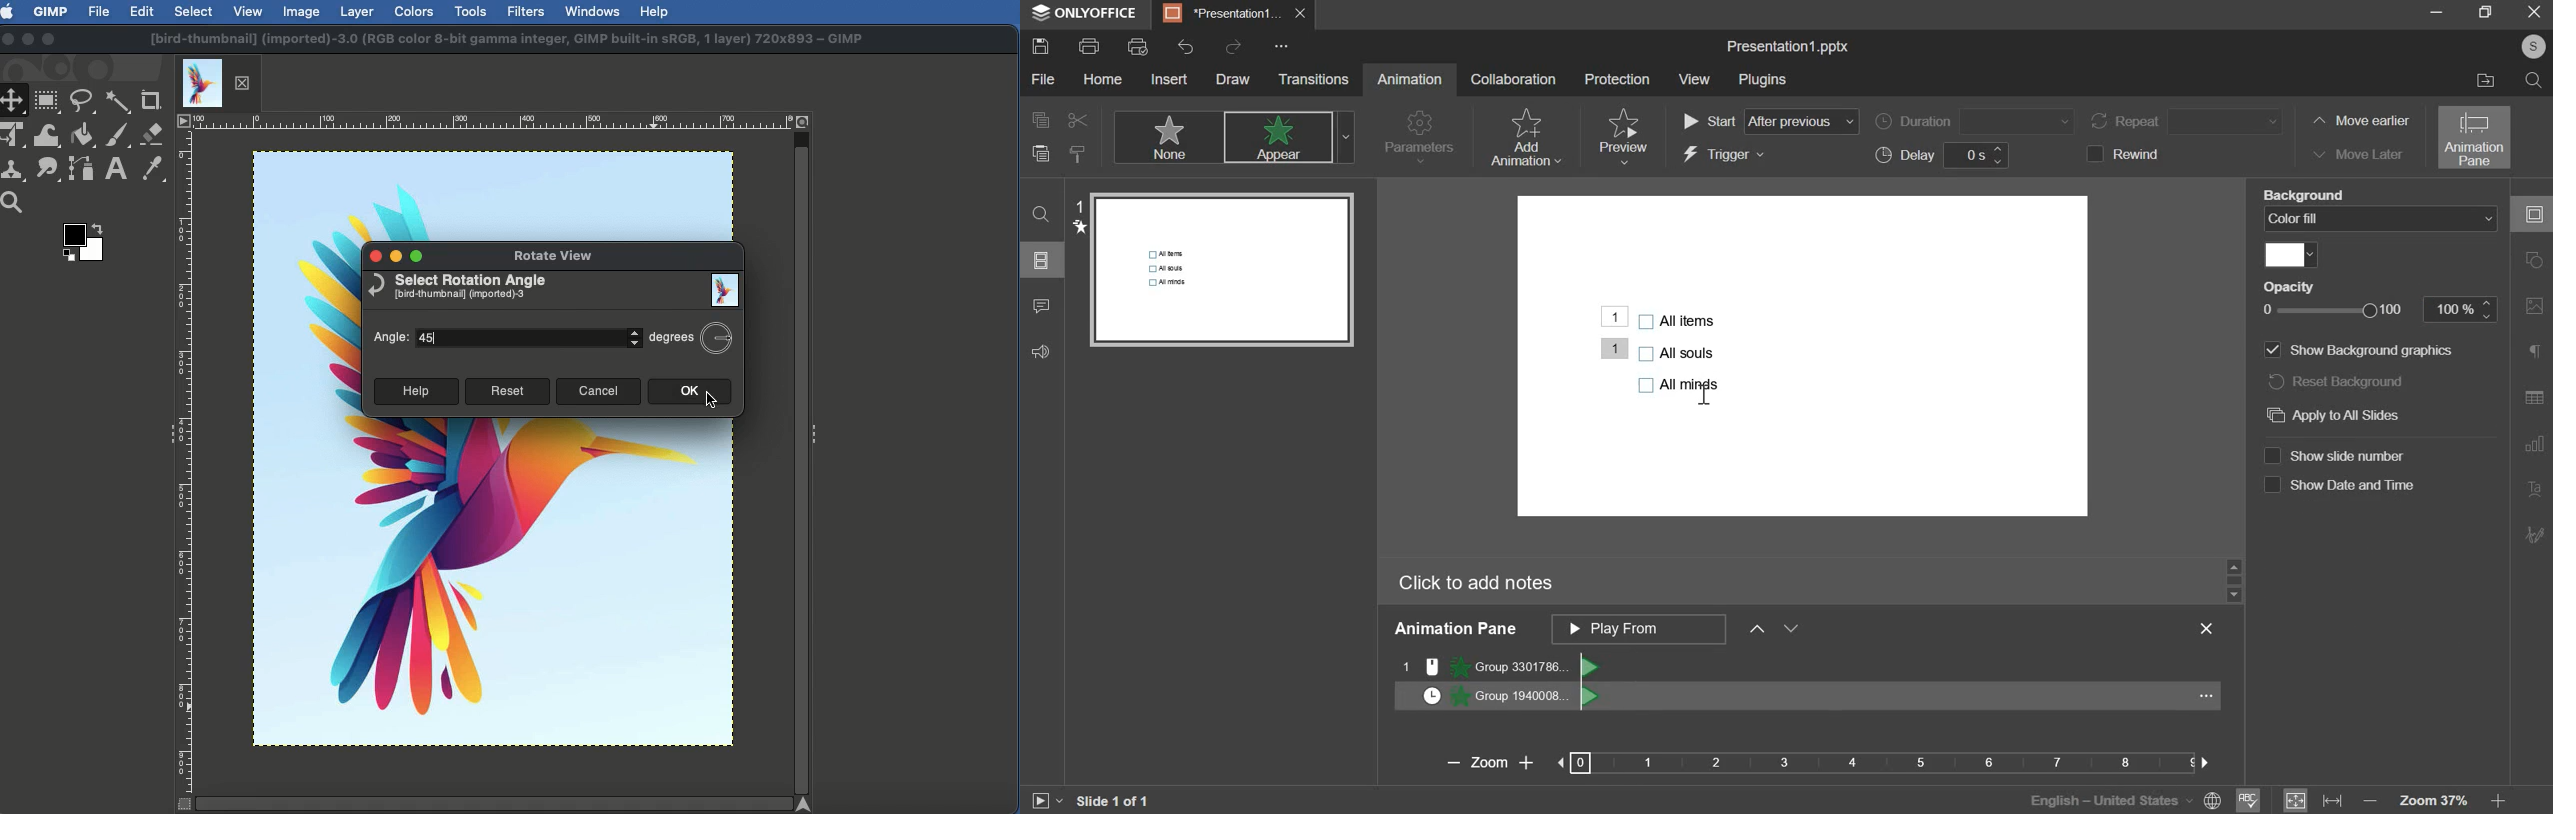  What do you see at coordinates (2211, 629) in the screenshot?
I see `exit` at bounding box center [2211, 629].